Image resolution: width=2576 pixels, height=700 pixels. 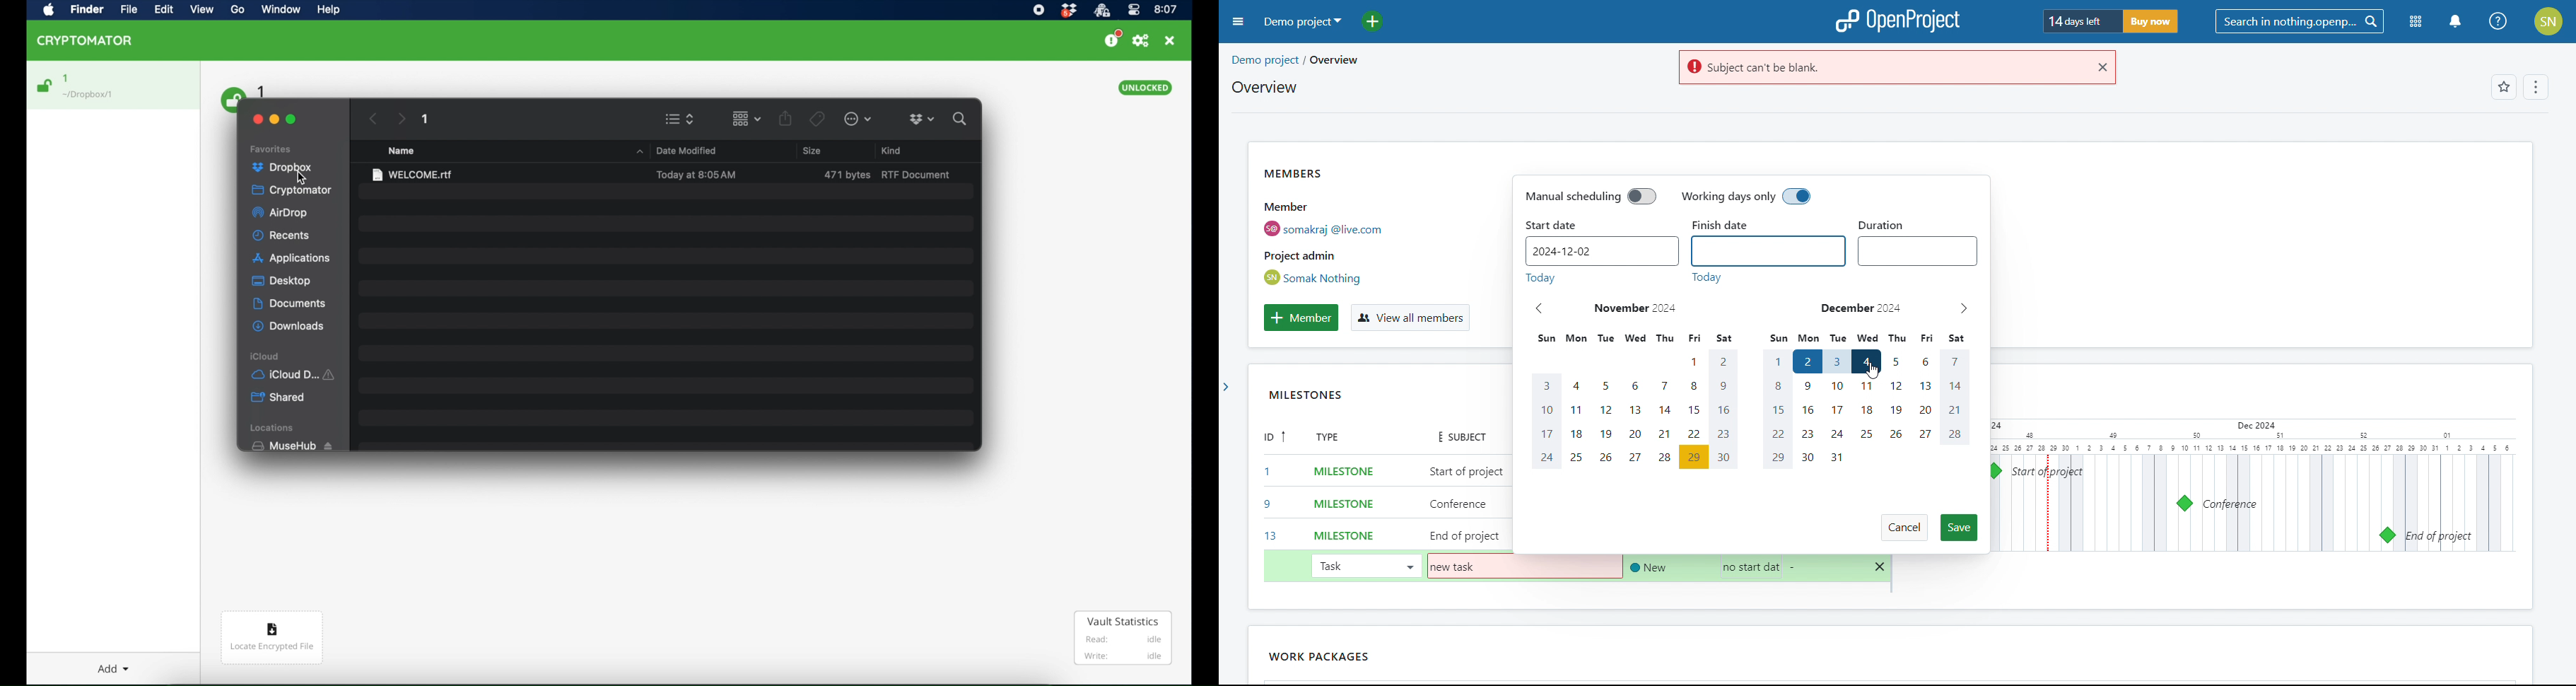 I want to click on open sidebar menu, so click(x=1239, y=22).